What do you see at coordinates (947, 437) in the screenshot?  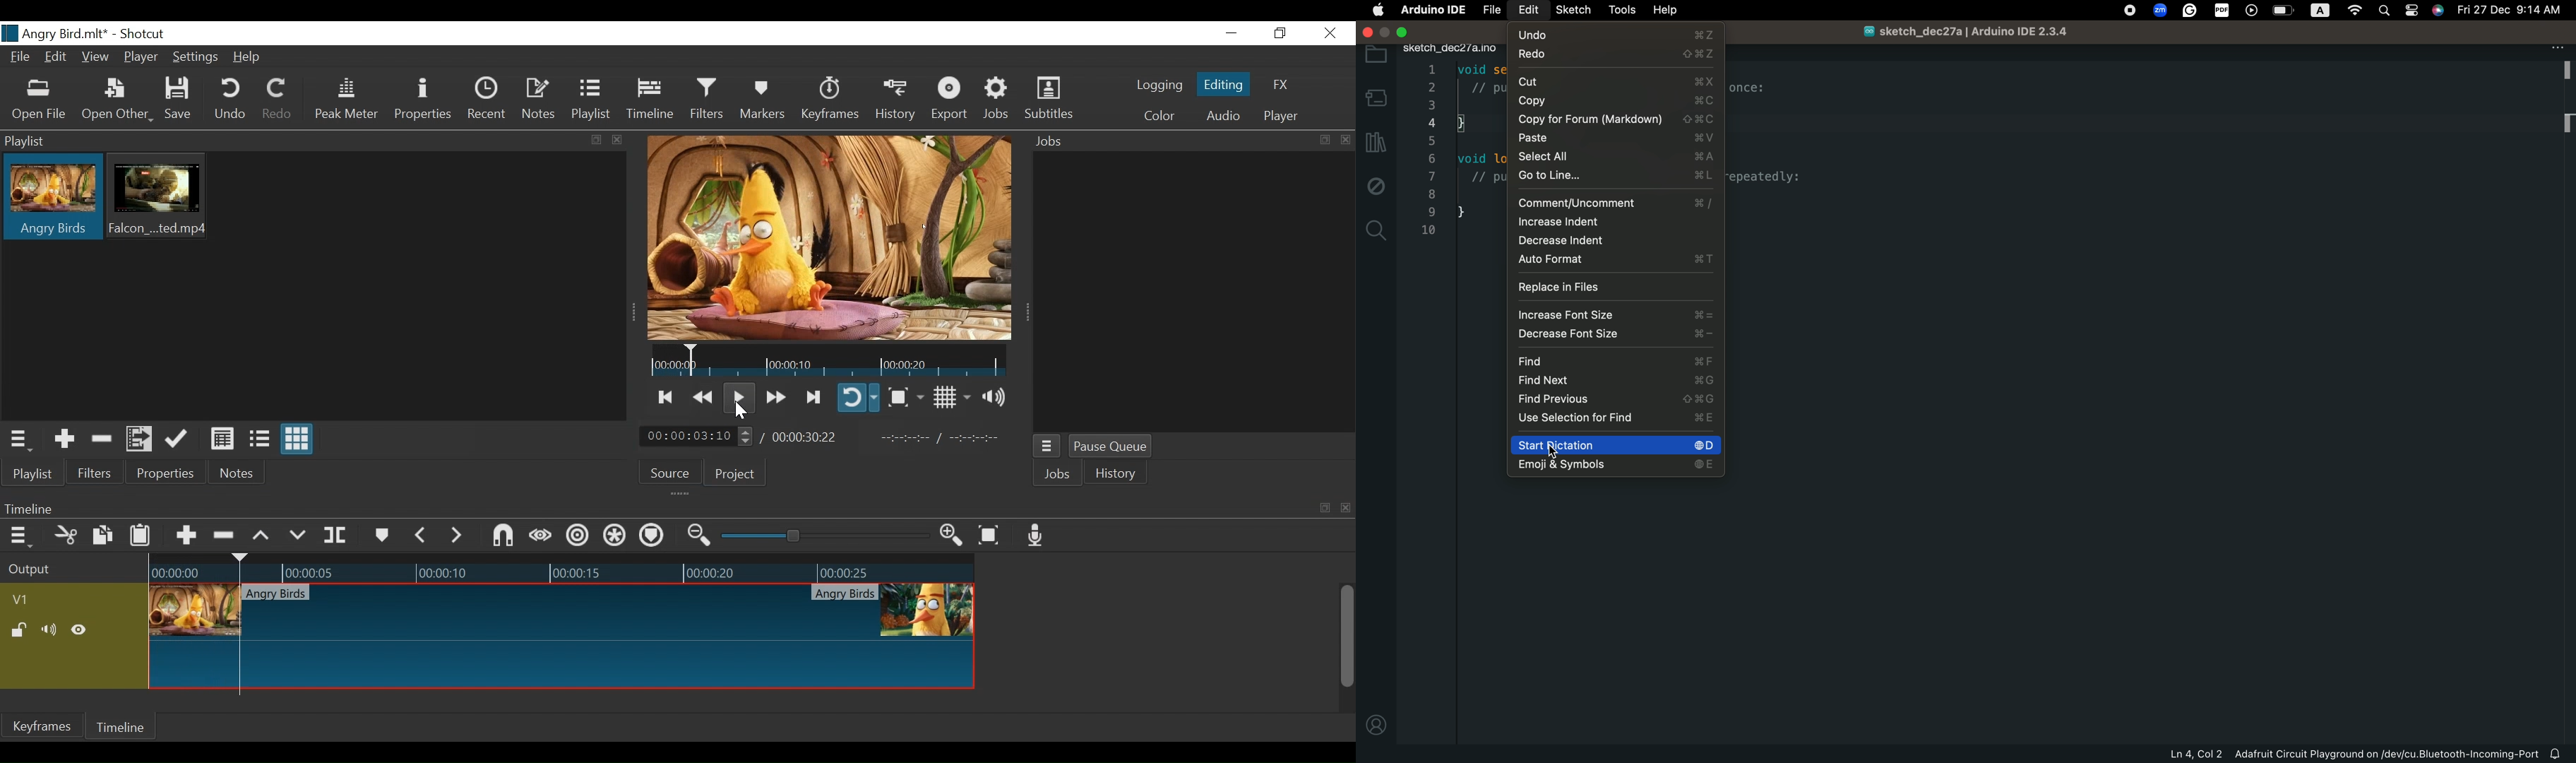 I see `In point` at bounding box center [947, 437].